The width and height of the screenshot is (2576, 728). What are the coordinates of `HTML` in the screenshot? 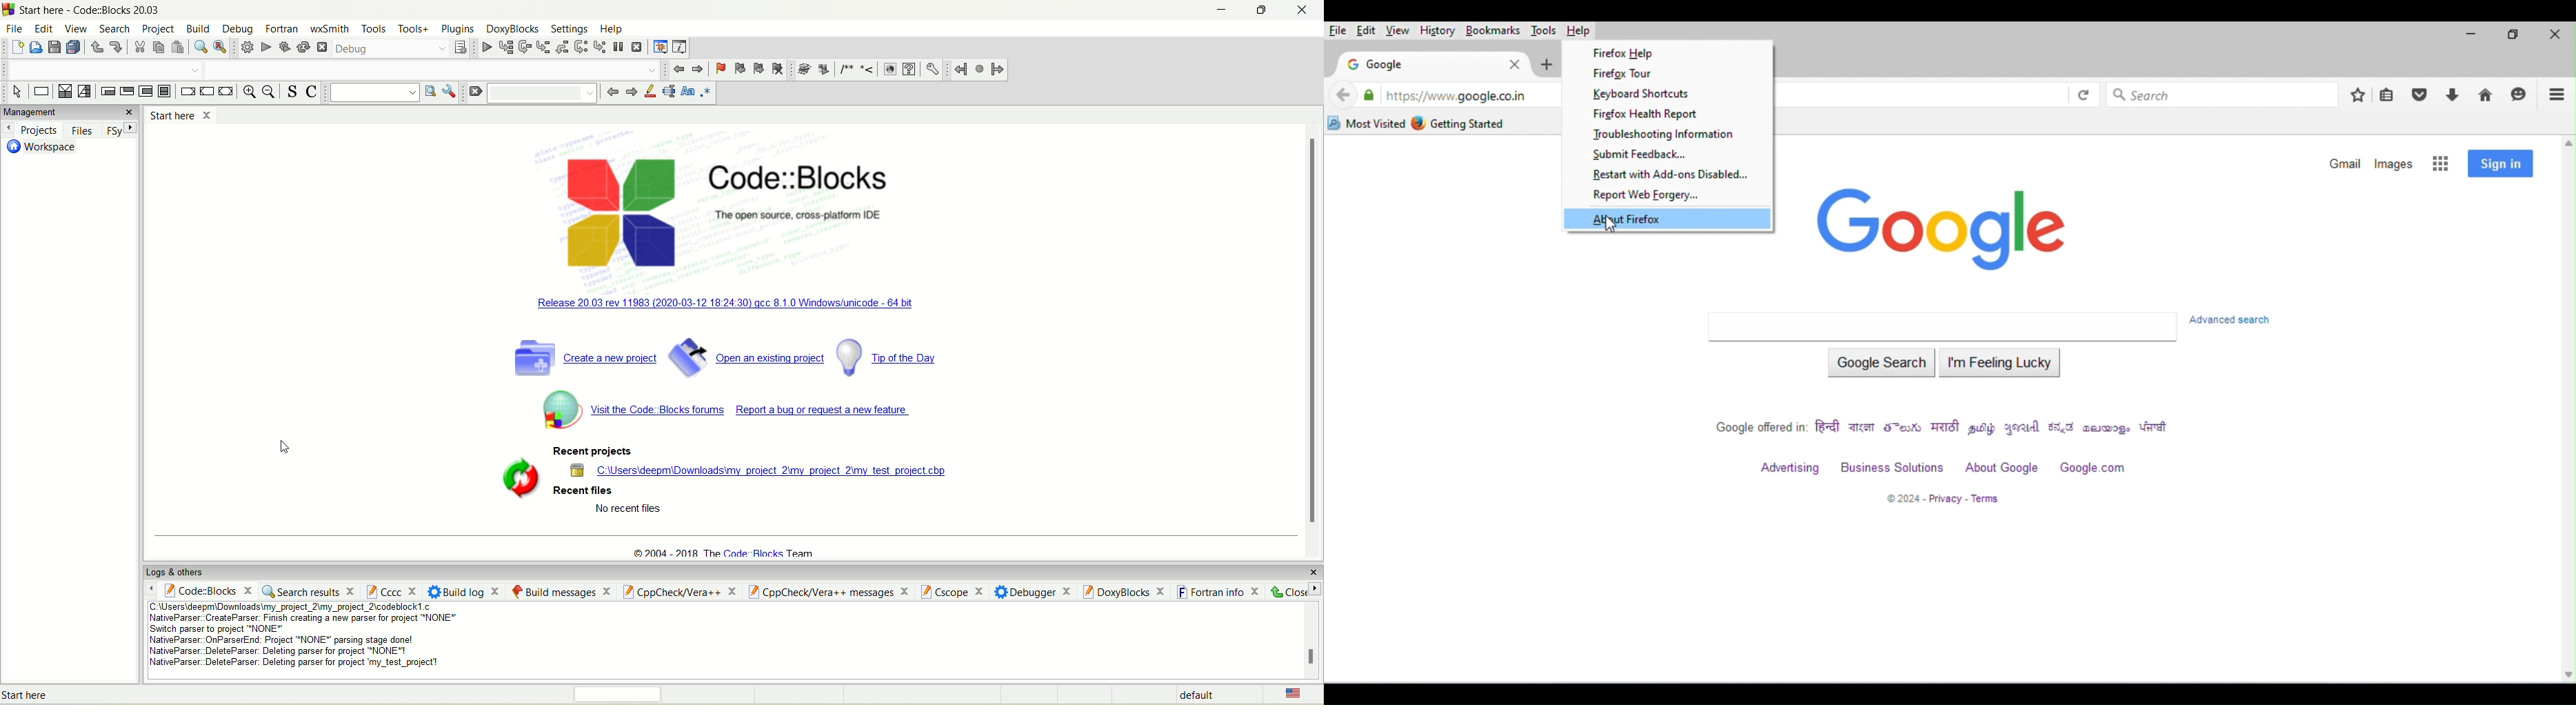 It's located at (888, 71).